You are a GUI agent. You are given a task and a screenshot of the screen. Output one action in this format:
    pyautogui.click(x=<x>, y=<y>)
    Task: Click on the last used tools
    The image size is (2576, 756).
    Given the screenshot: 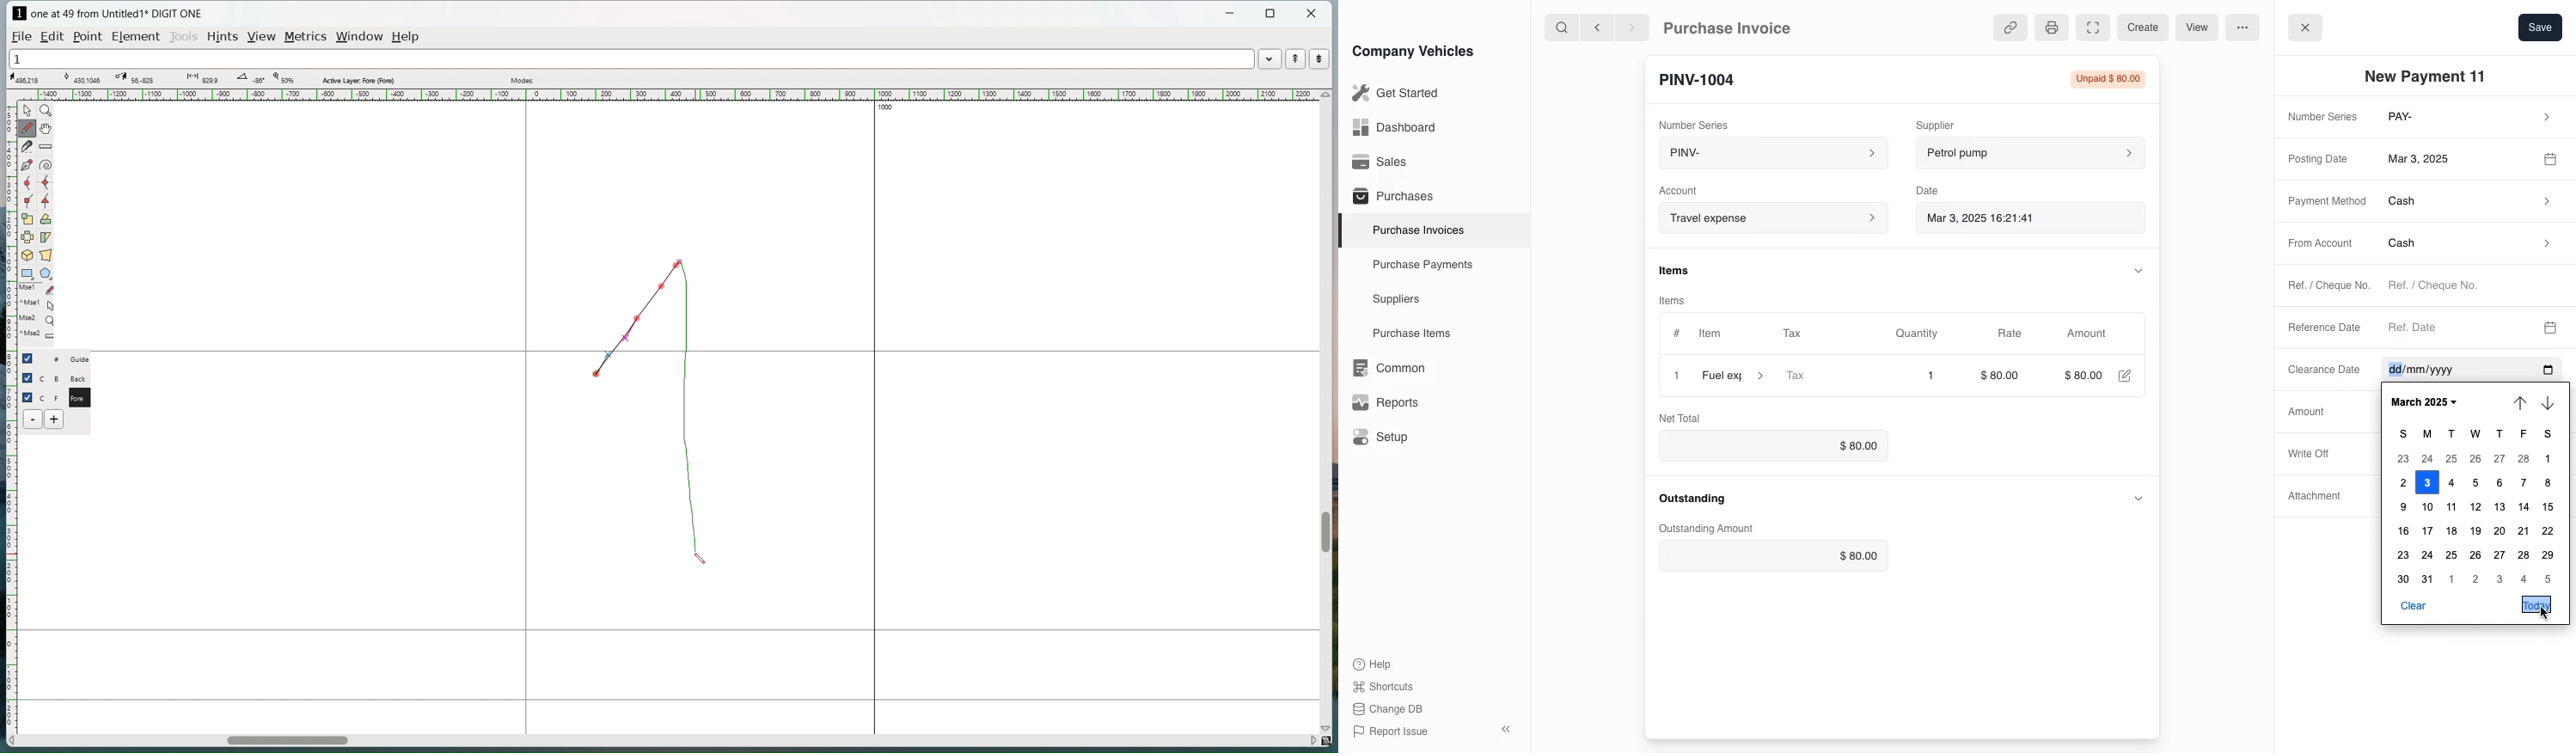 What is the action you would take?
    pyautogui.click(x=36, y=315)
    